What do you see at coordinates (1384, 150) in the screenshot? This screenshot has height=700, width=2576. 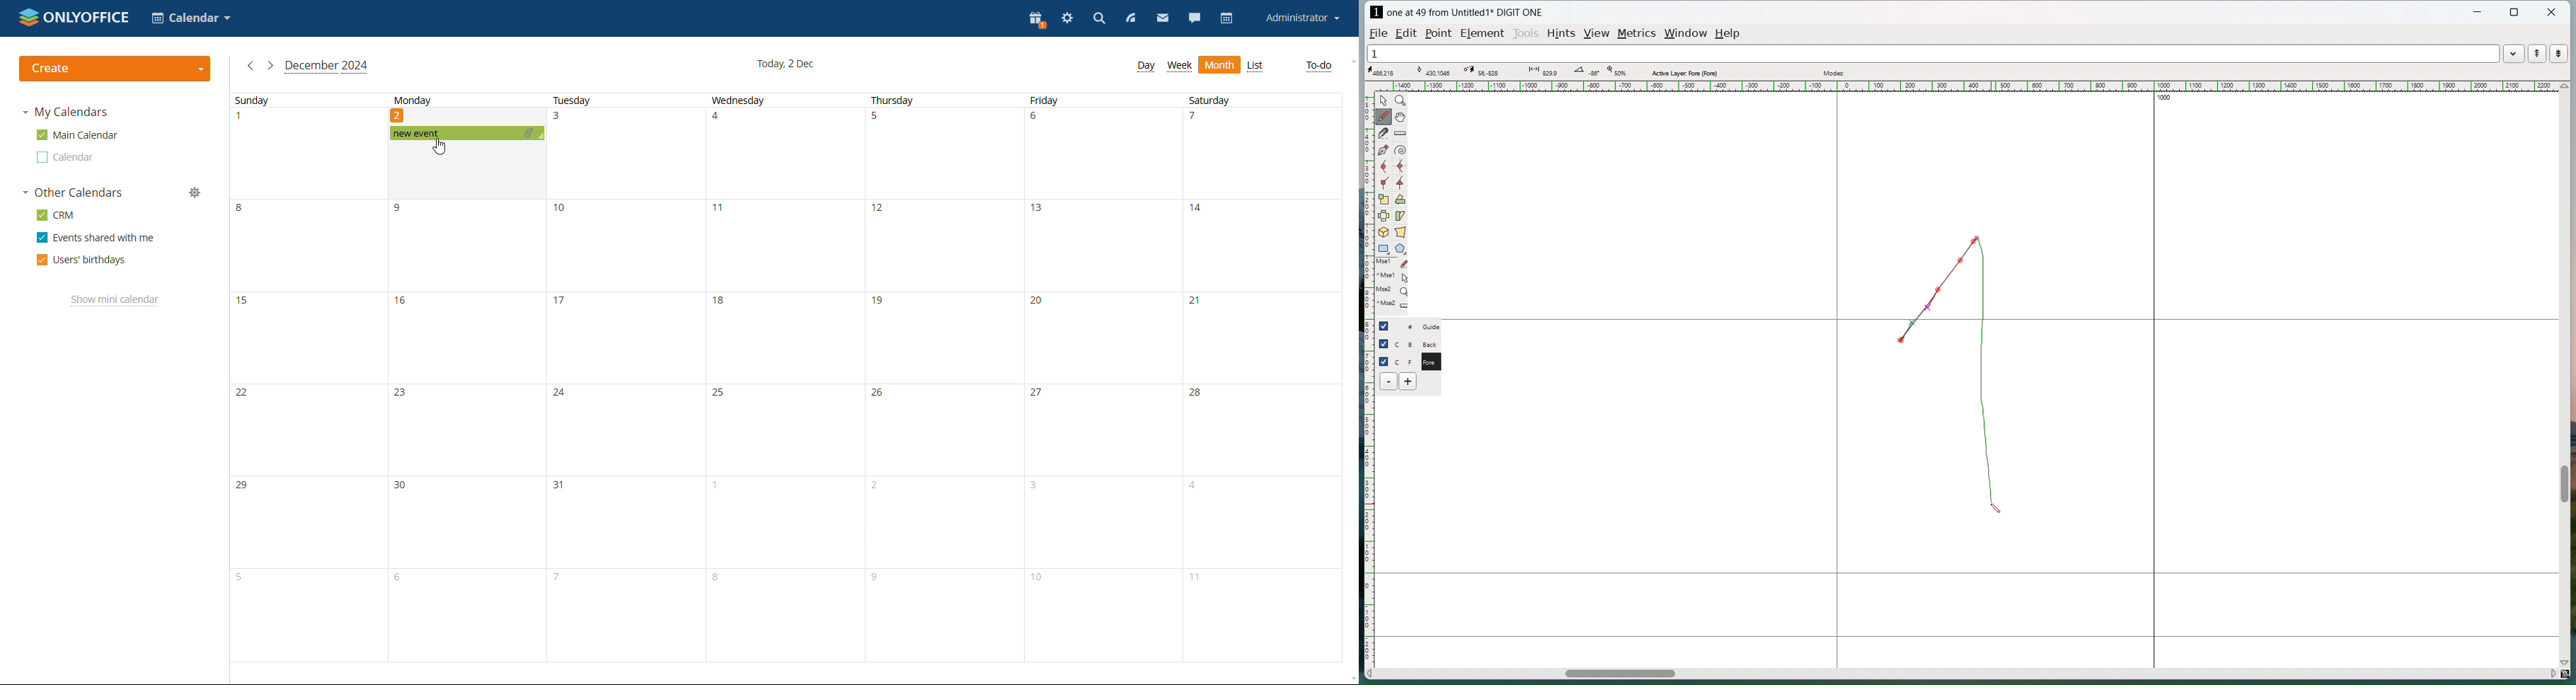 I see `add a point then drag out its control points` at bounding box center [1384, 150].